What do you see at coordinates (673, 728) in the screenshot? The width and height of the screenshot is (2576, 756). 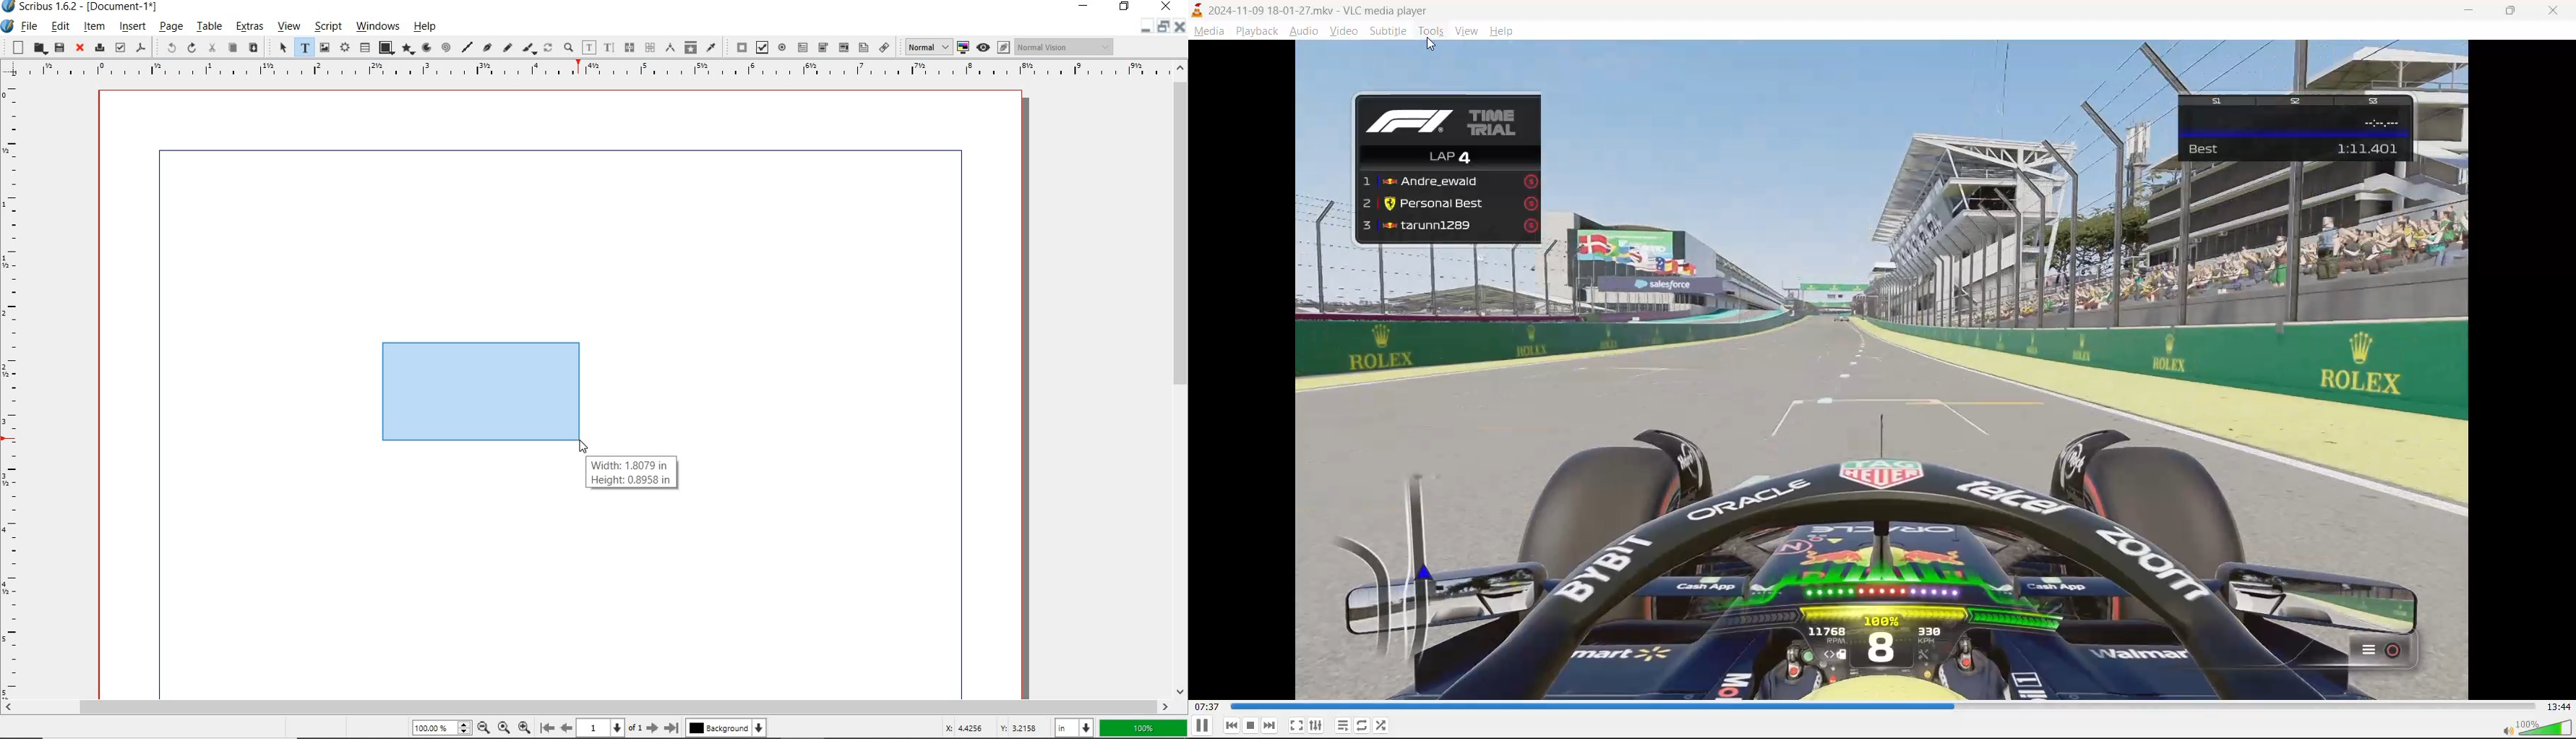 I see `Last Page` at bounding box center [673, 728].